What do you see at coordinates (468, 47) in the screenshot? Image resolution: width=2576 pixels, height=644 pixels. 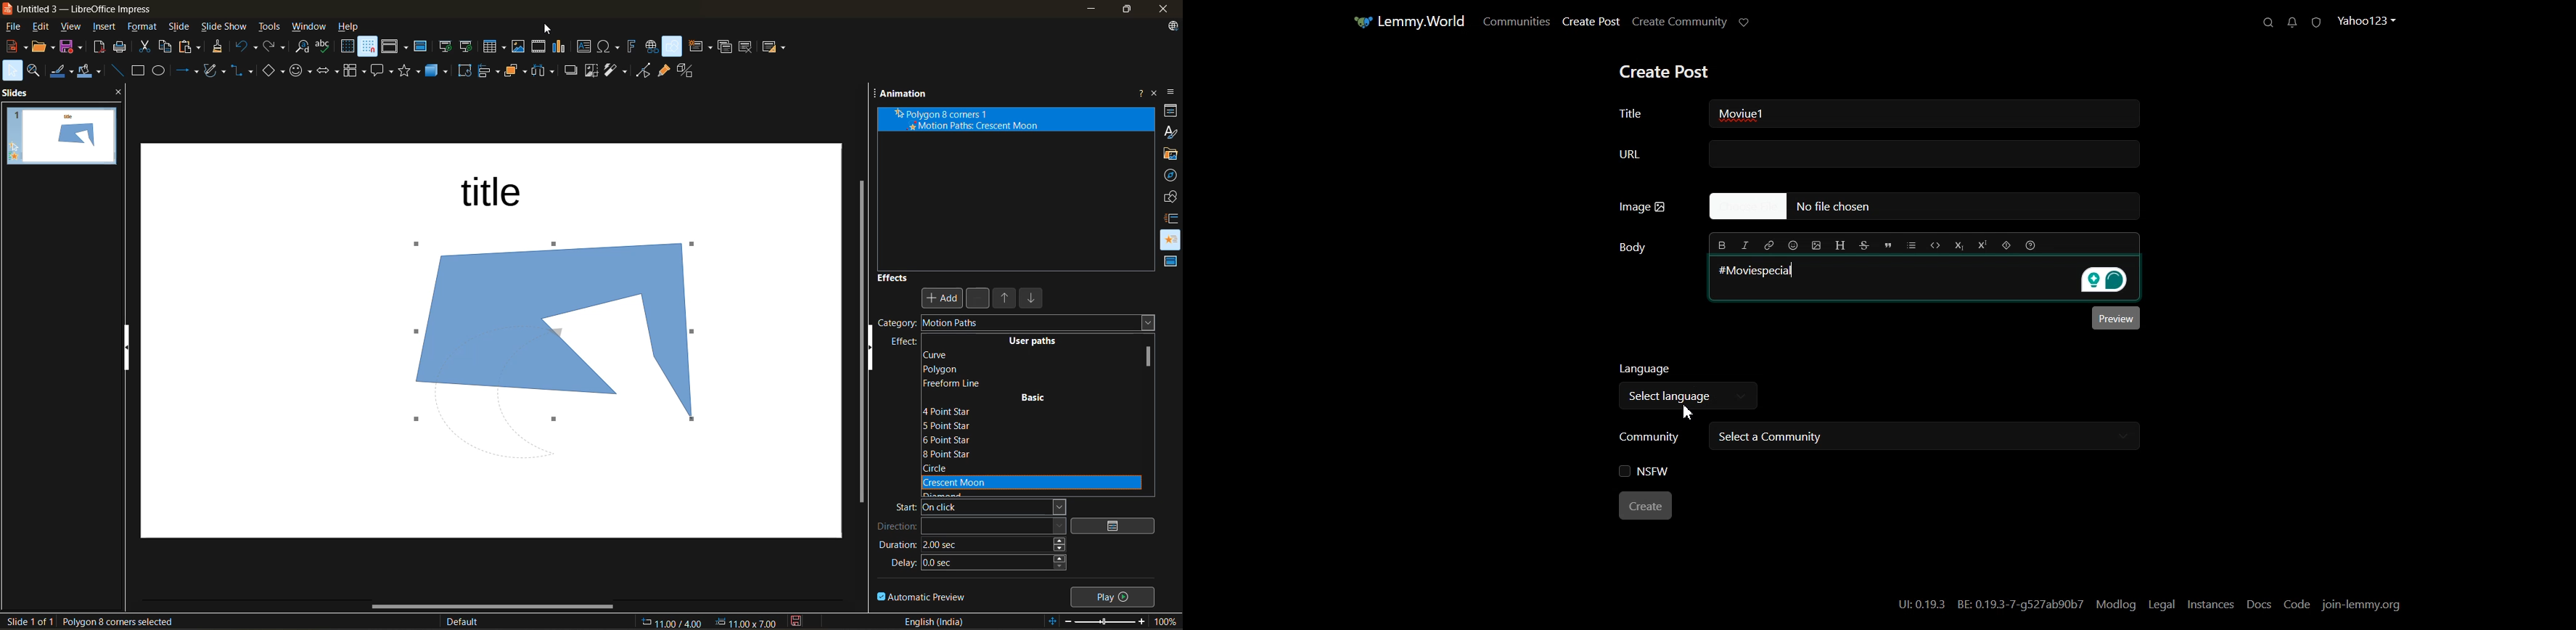 I see `start from current slide` at bounding box center [468, 47].